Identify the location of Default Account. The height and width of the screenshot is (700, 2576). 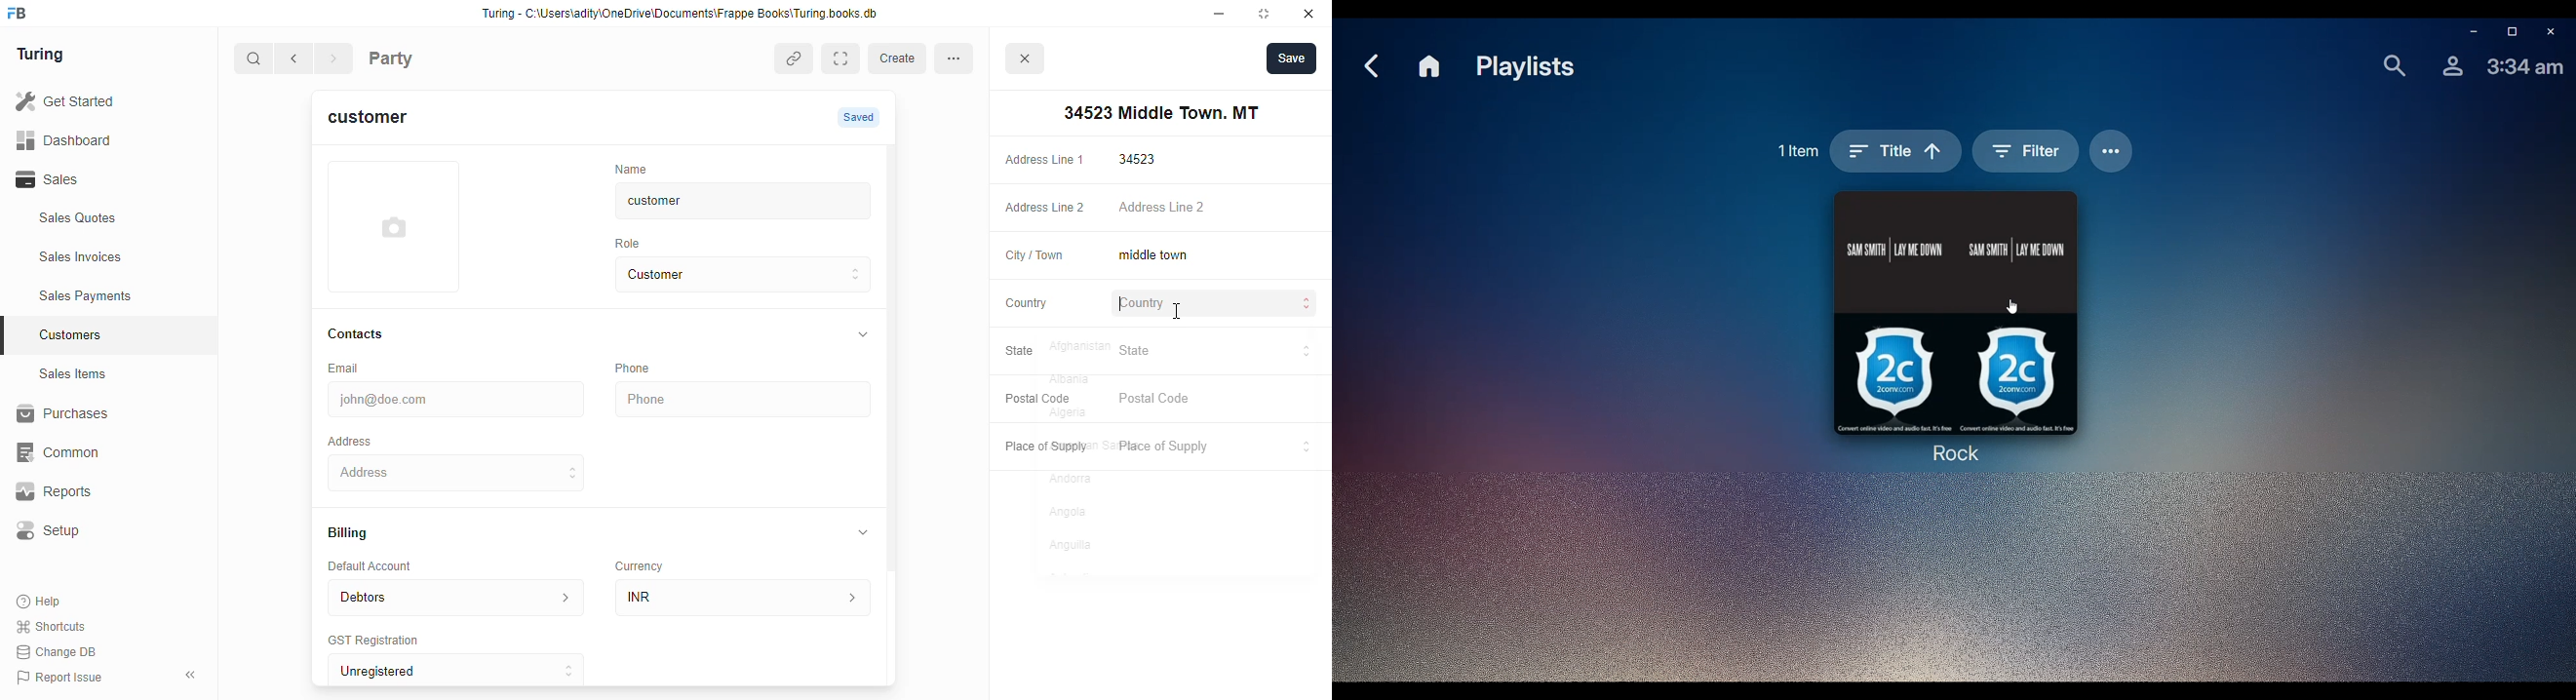
(385, 565).